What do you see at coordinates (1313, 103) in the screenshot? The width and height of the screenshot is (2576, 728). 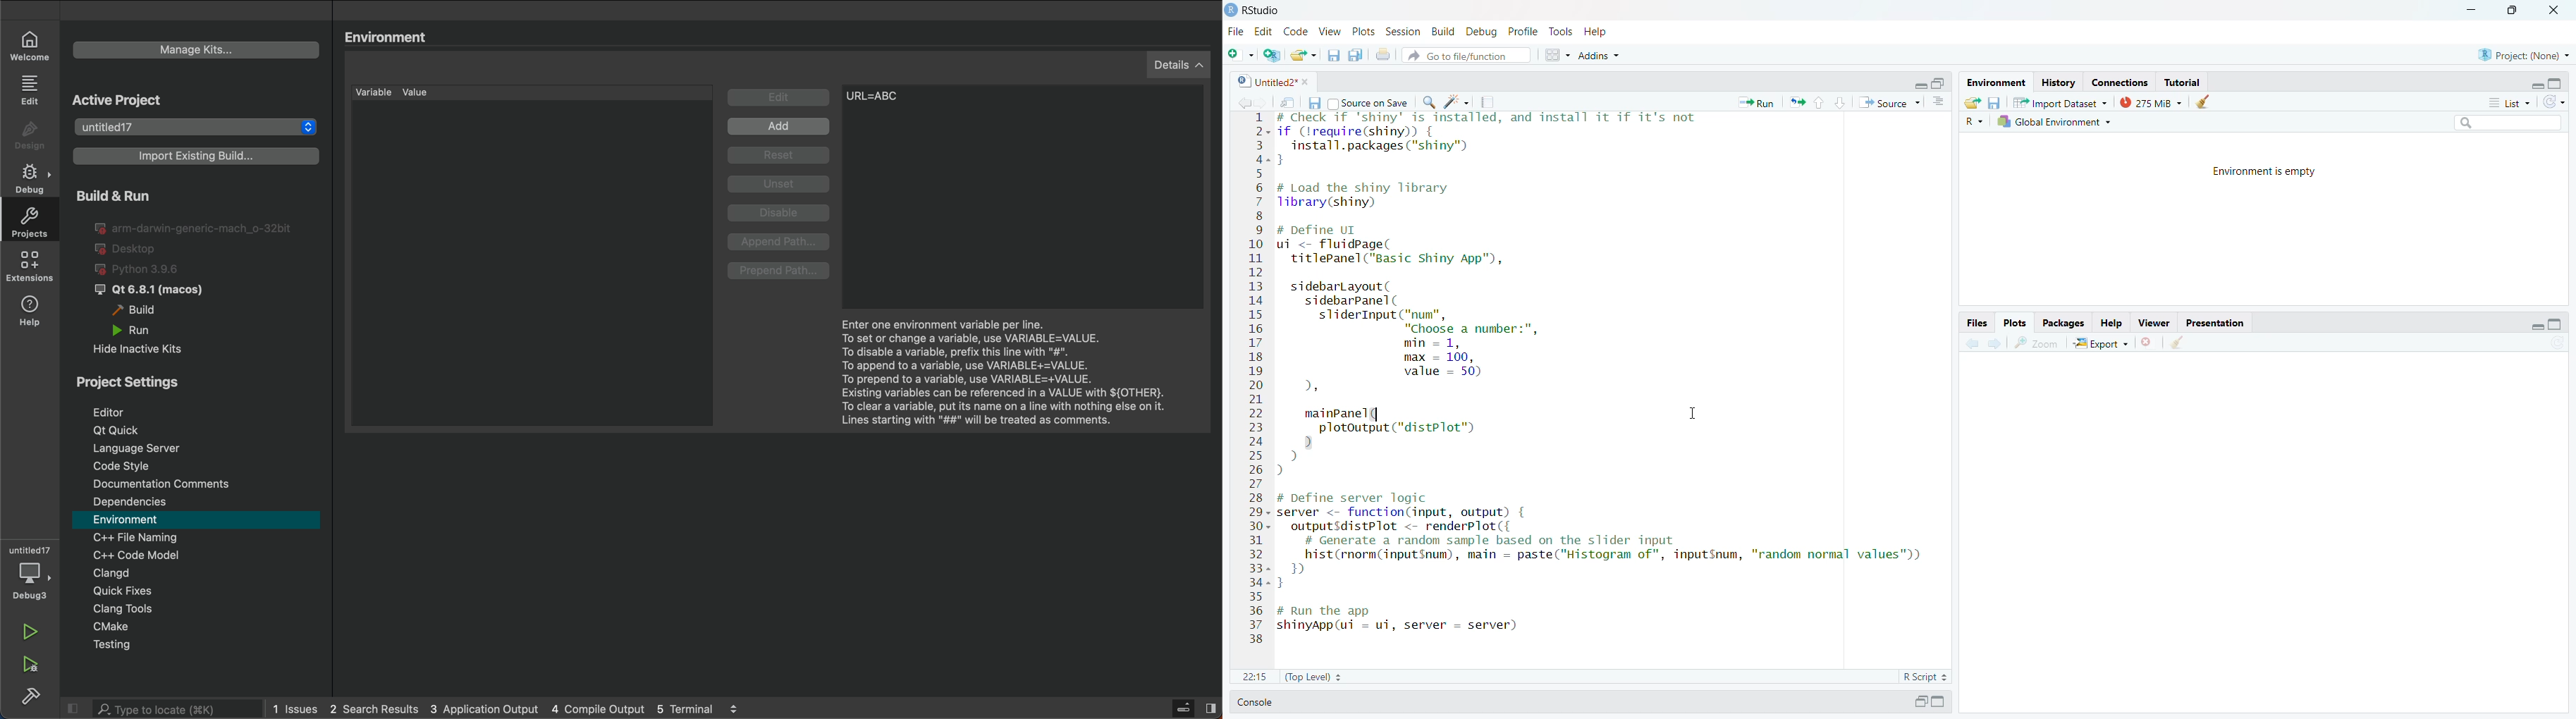 I see `save` at bounding box center [1313, 103].